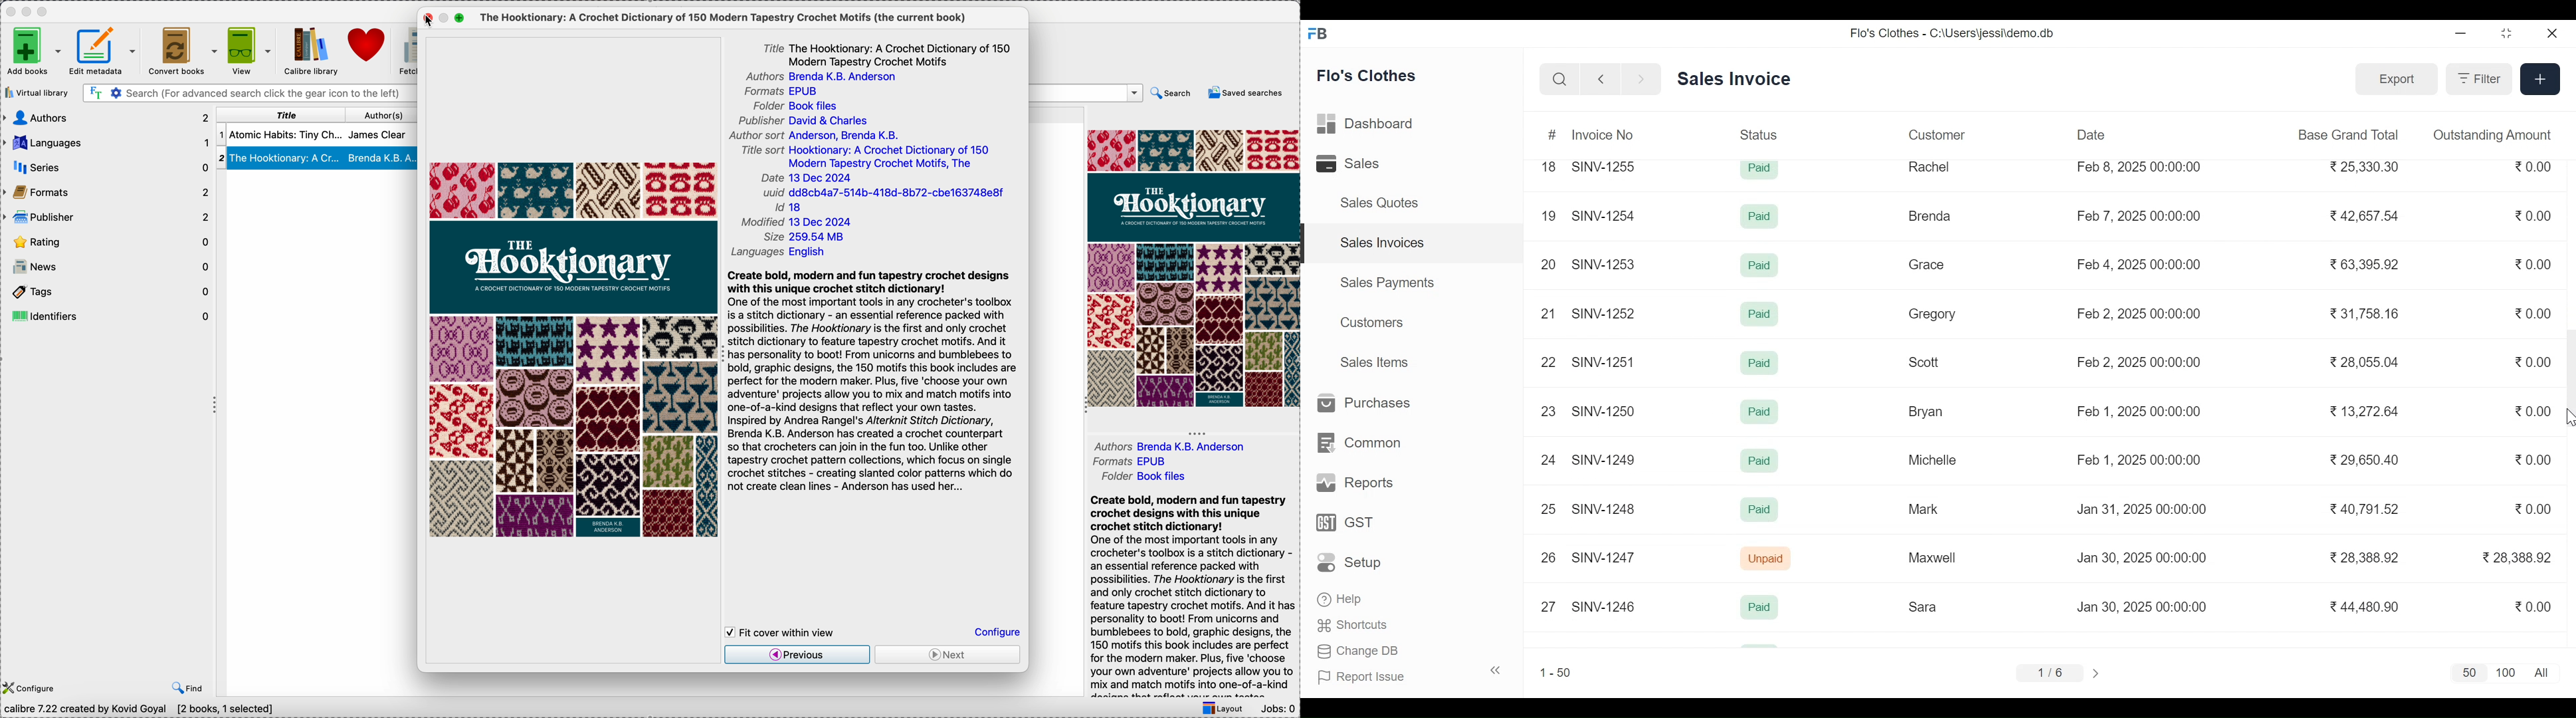 Image resolution: width=2576 pixels, height=728 pixels. What do you see at coordinates (2145, 558) in the screenshot?
I see `Jan 30, 2025 00:00:00` at bounding box center [2145, 558].